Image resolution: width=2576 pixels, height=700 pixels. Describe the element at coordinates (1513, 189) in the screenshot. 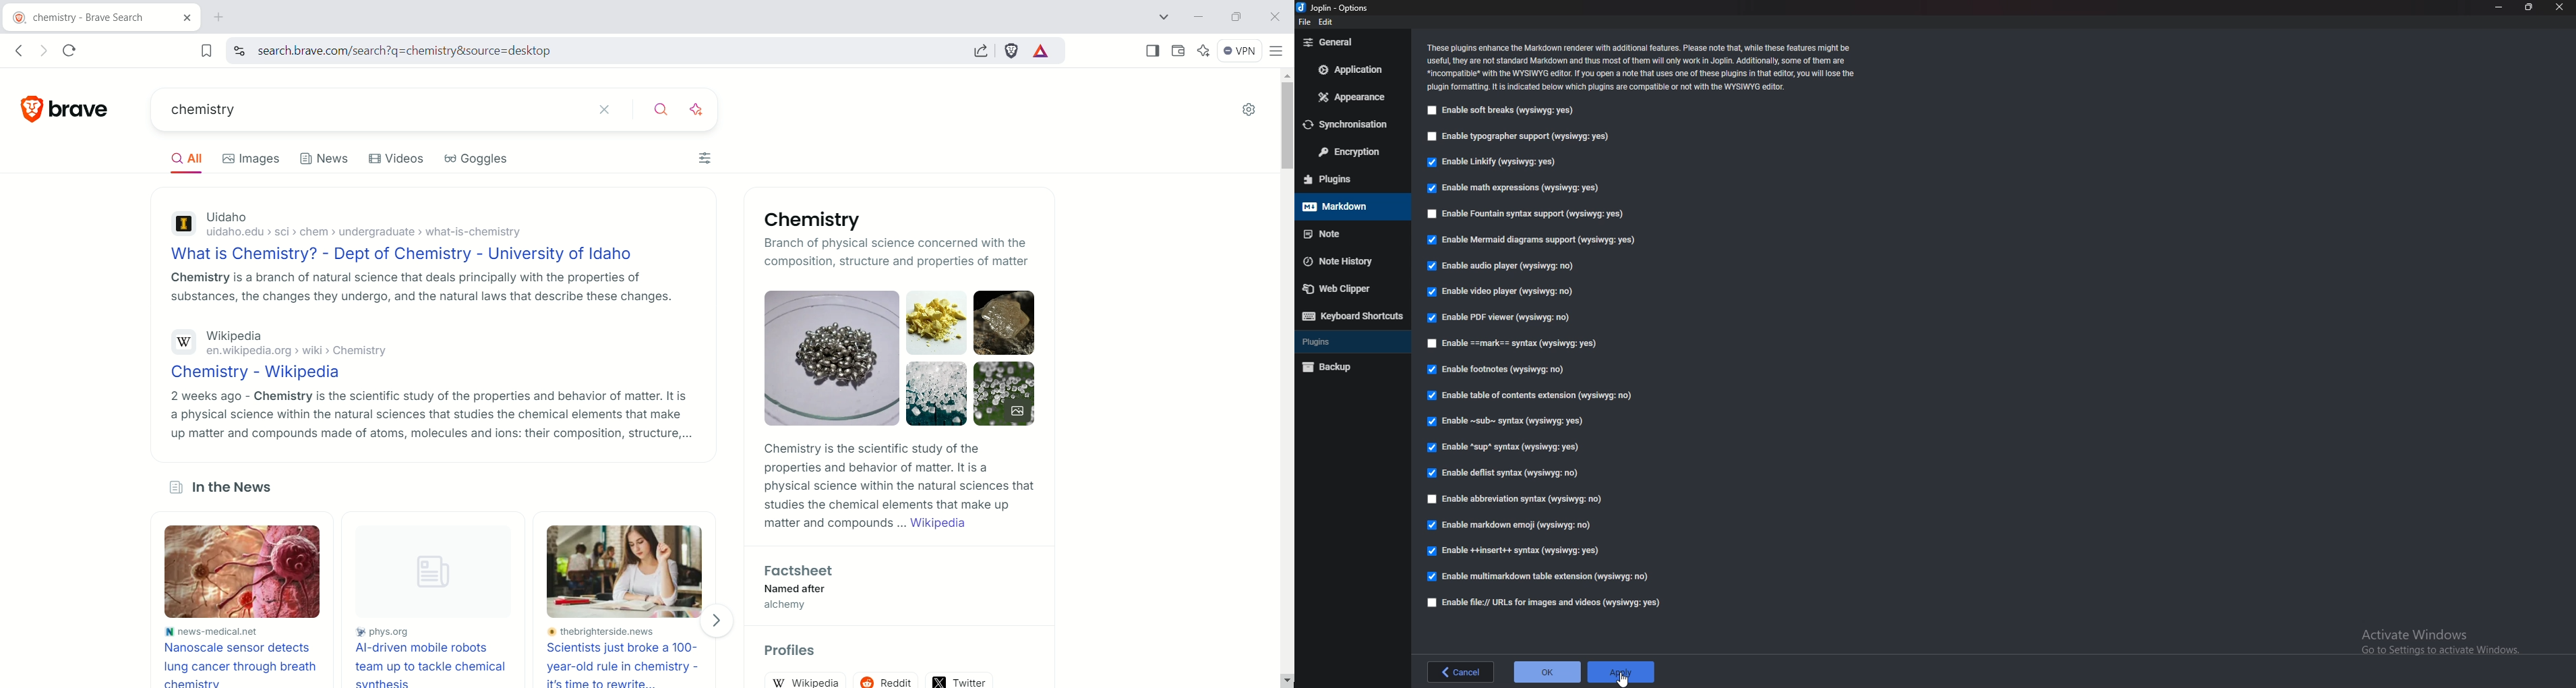

I see `Enable math expressions` at that location.